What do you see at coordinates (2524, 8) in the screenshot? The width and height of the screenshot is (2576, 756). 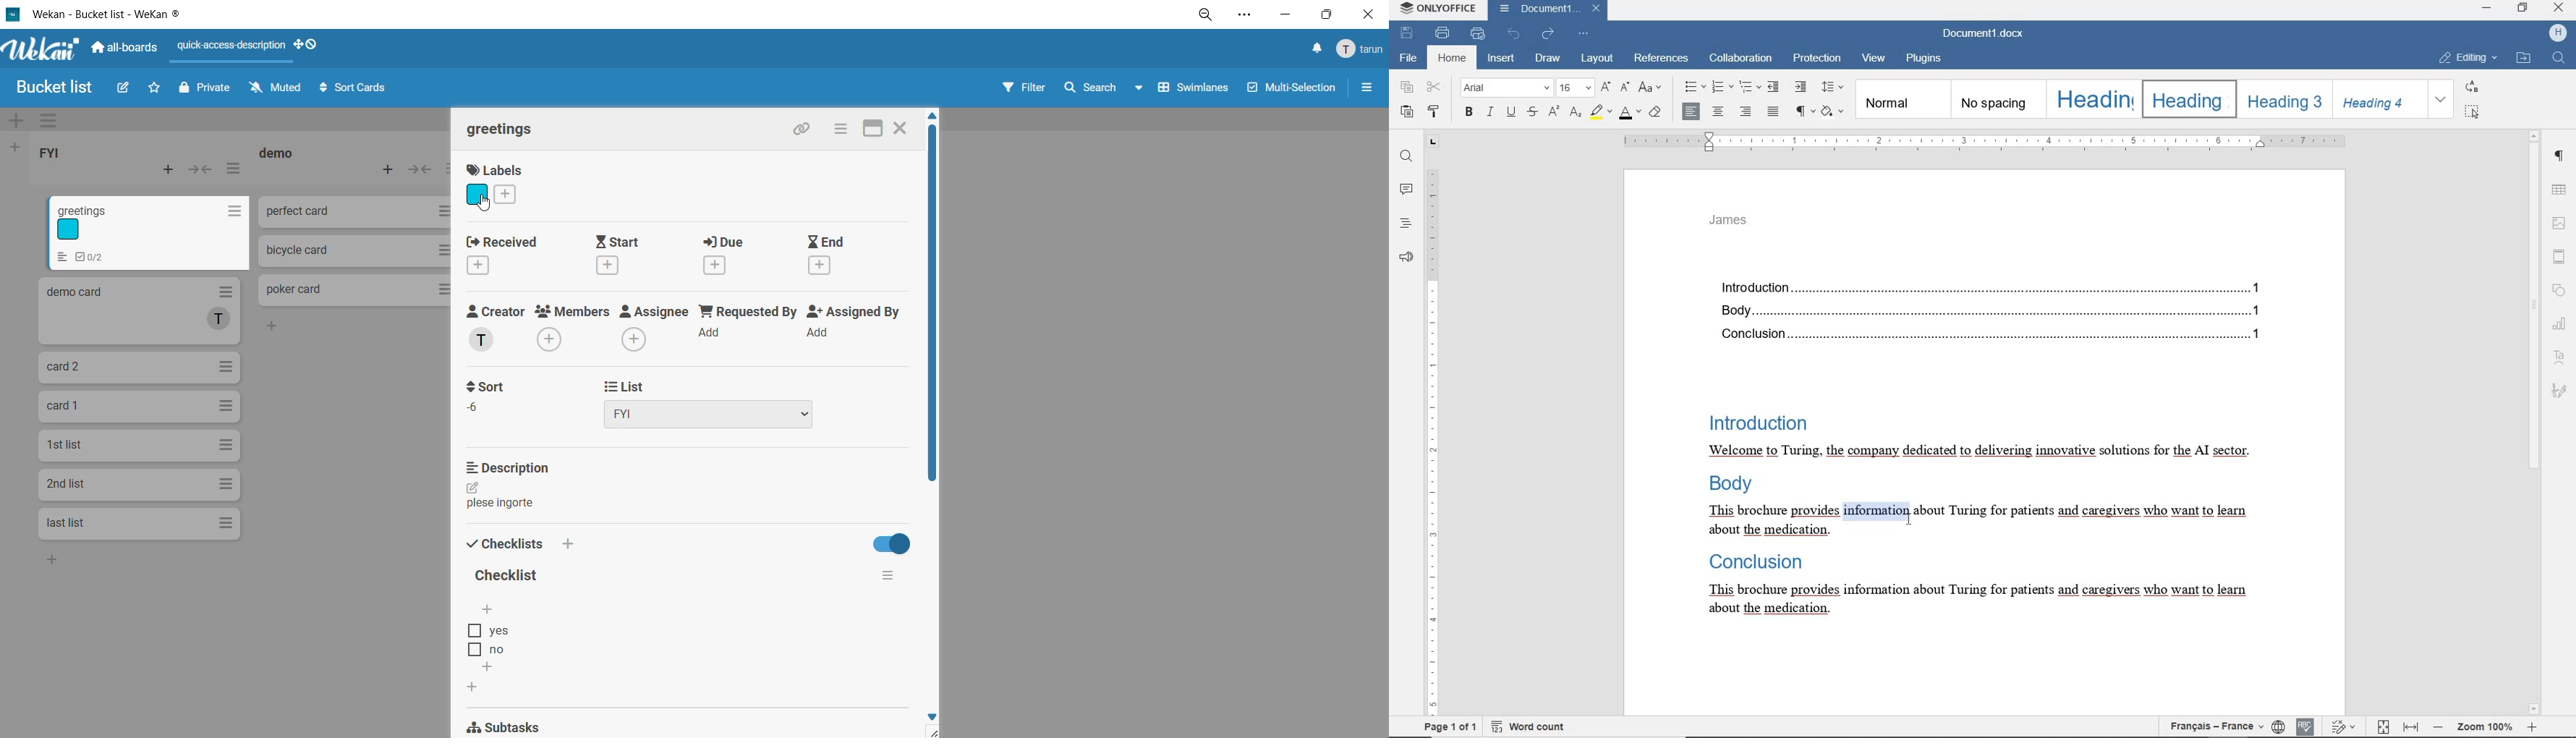 I see `RESTORE DOWN` at bounding box center [2524, 8].